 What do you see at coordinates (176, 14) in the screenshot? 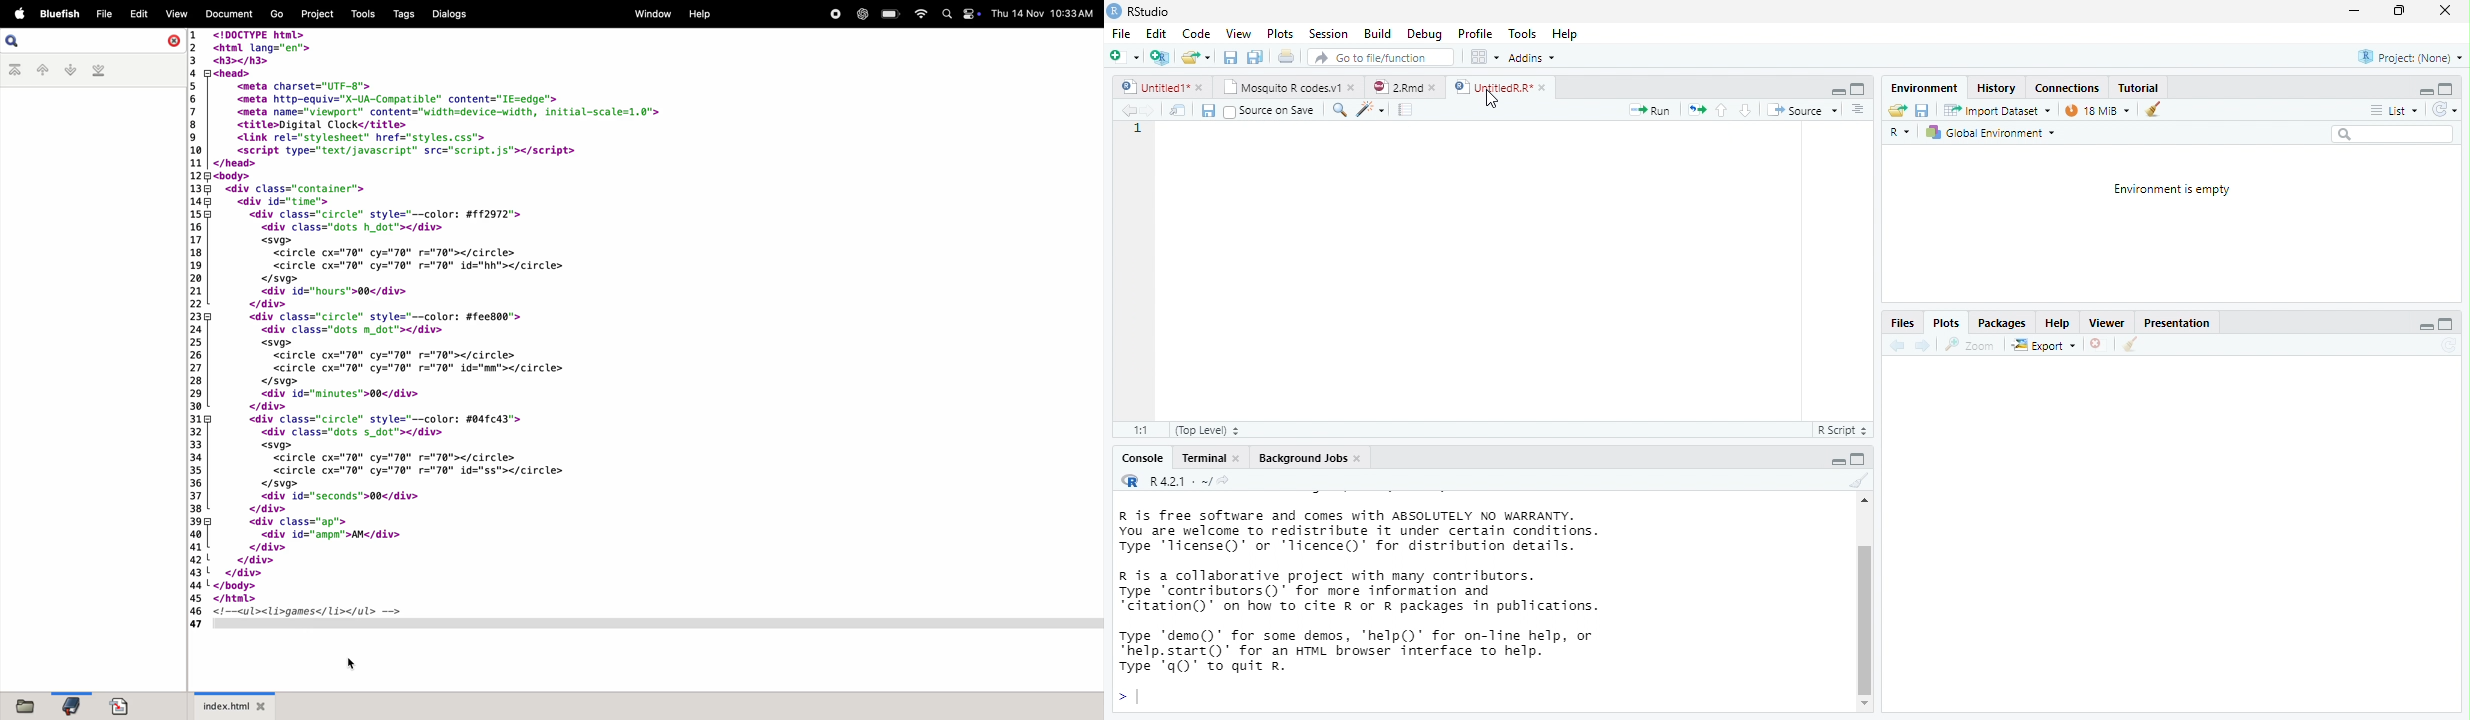
I see `View` at bounding box center [176, 14].